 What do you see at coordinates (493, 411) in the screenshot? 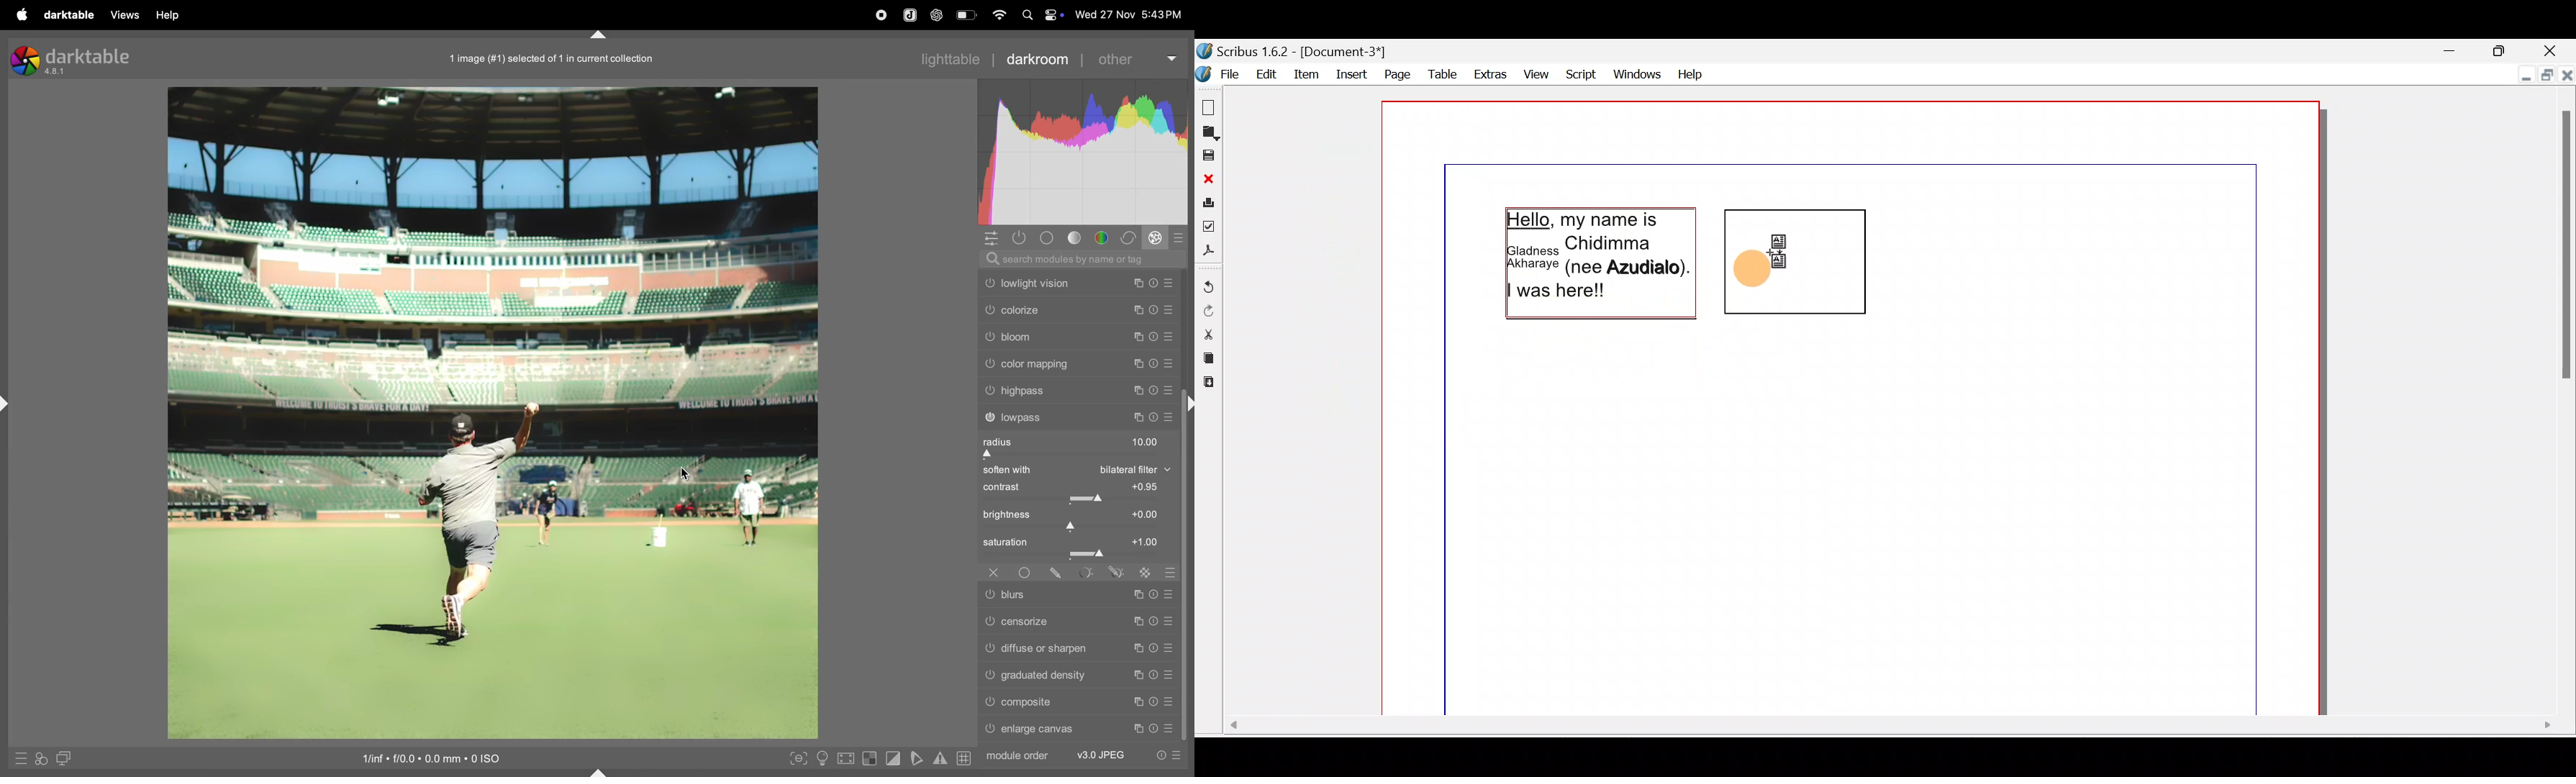
I see `image` at bounding box center [493, 411].